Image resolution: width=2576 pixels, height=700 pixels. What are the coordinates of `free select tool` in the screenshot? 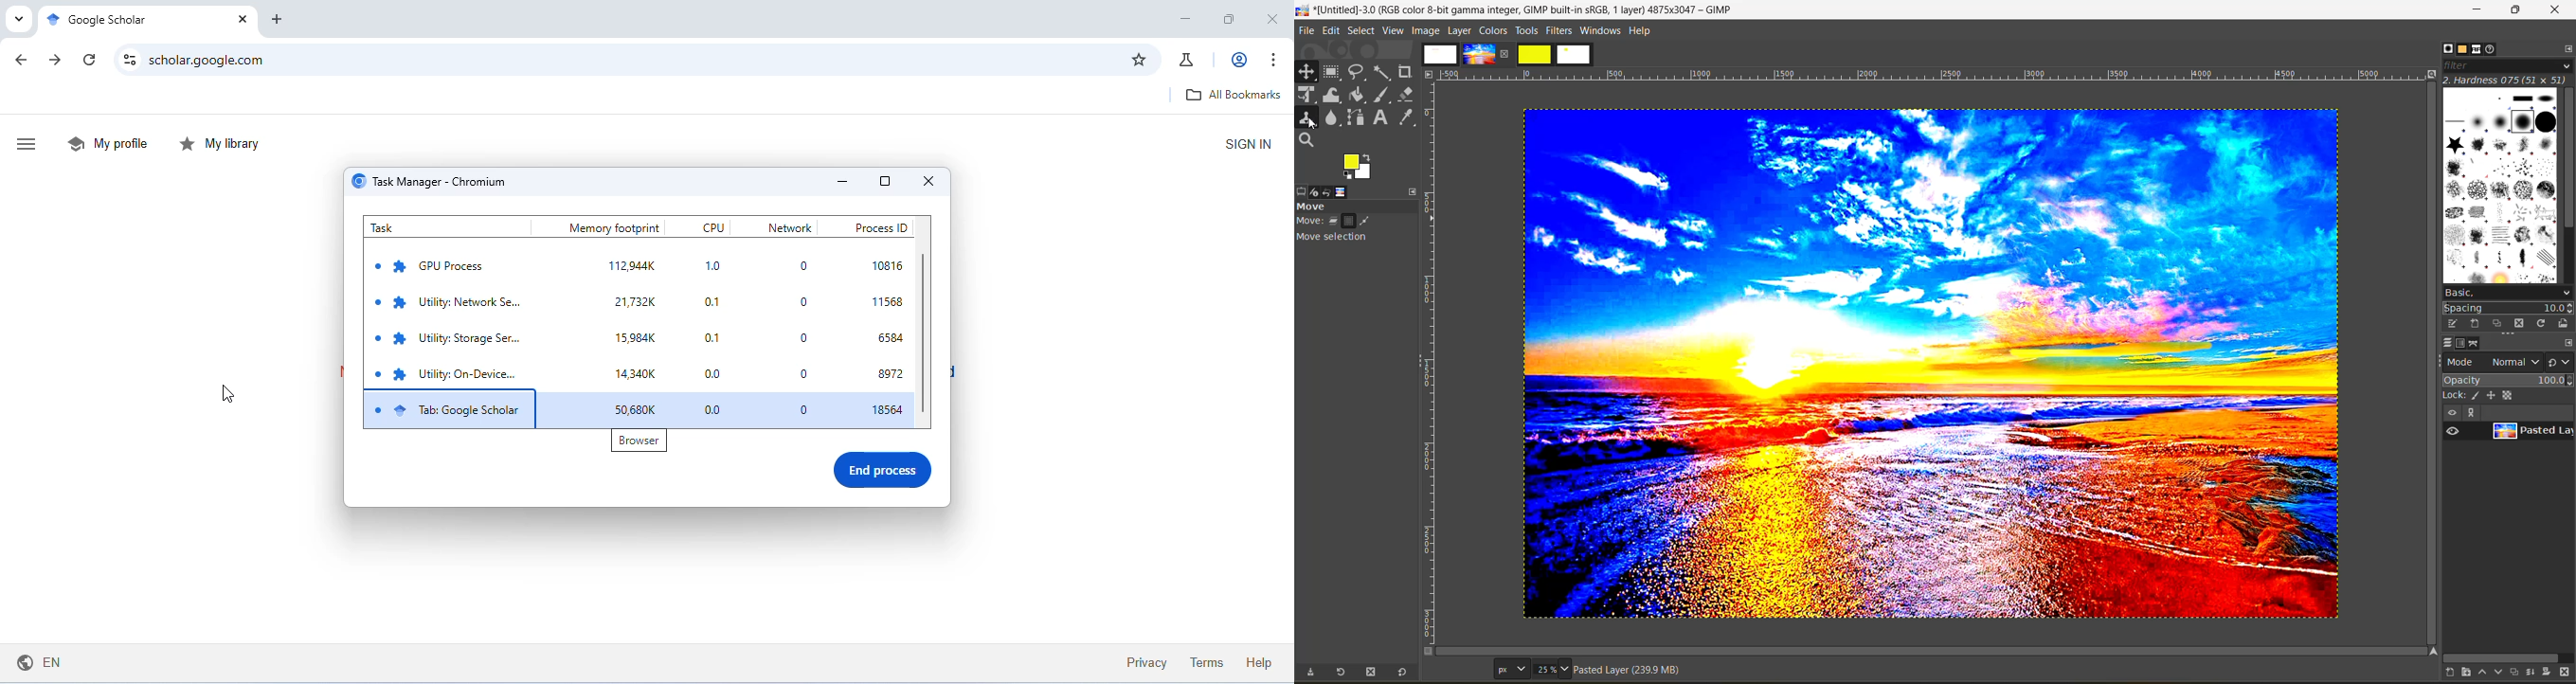 It's located at (1358, 71).